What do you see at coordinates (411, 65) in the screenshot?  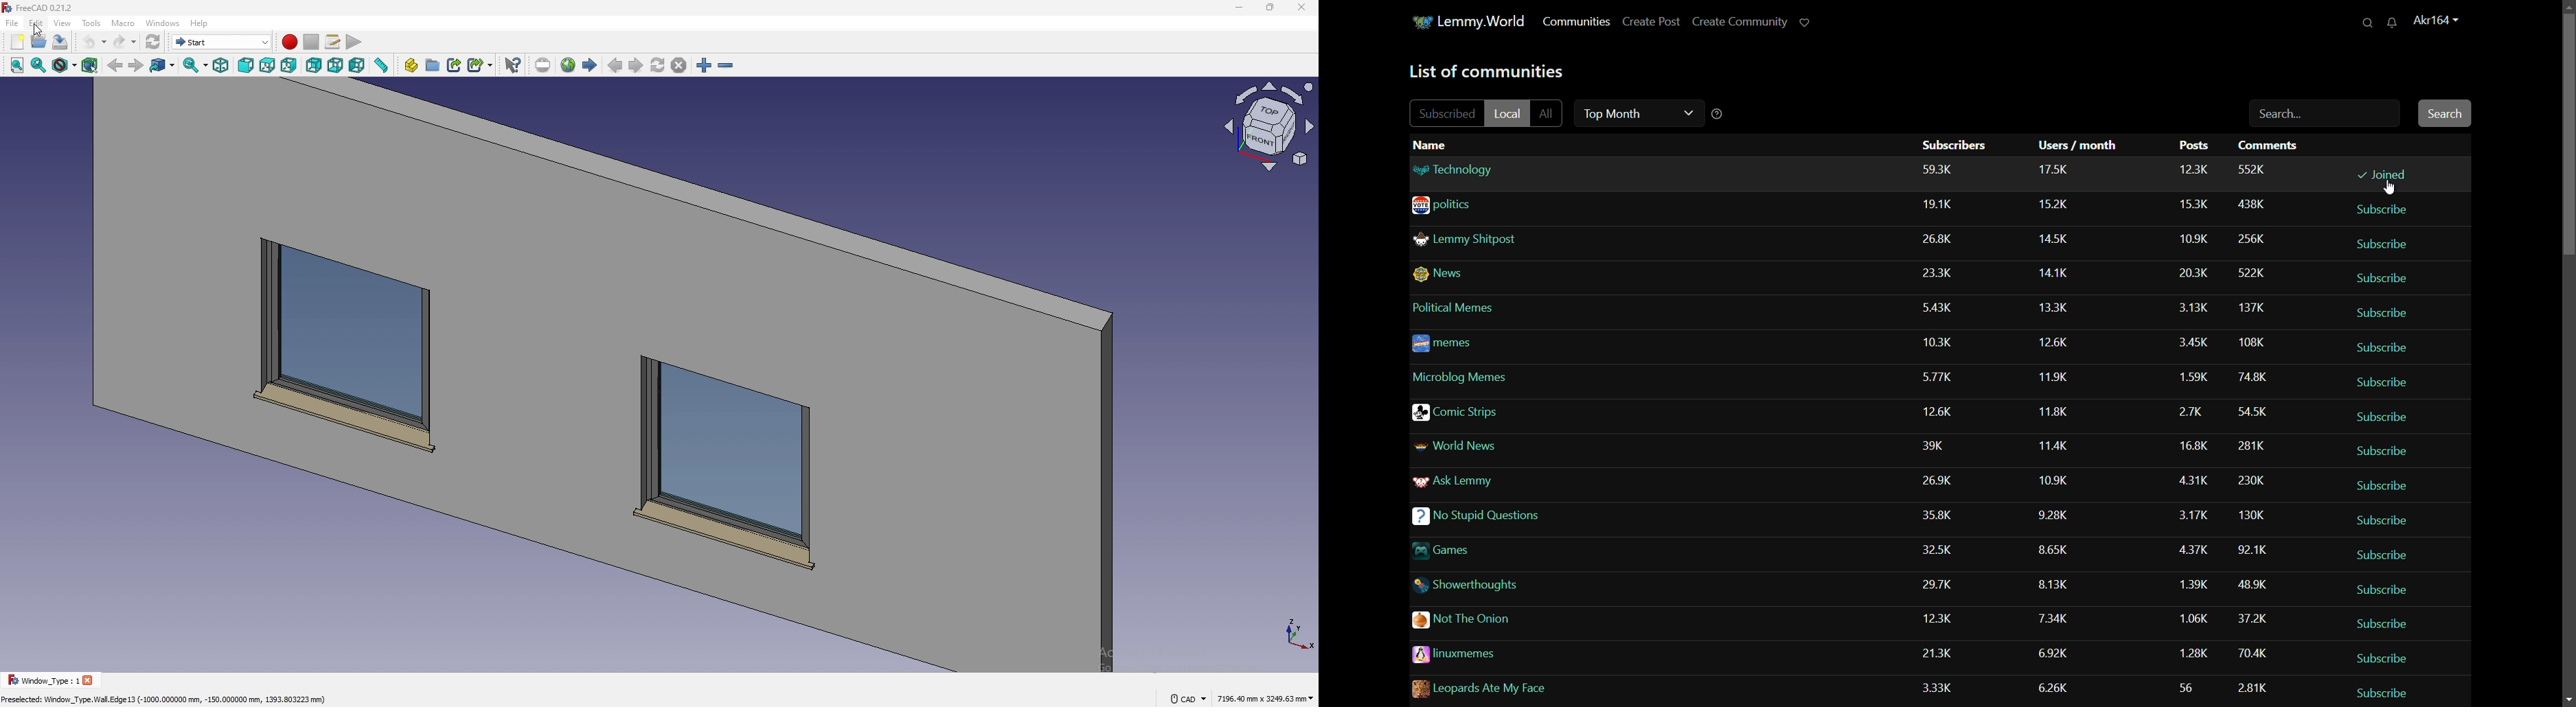 I see `create part` at bounding box center [411, 65].